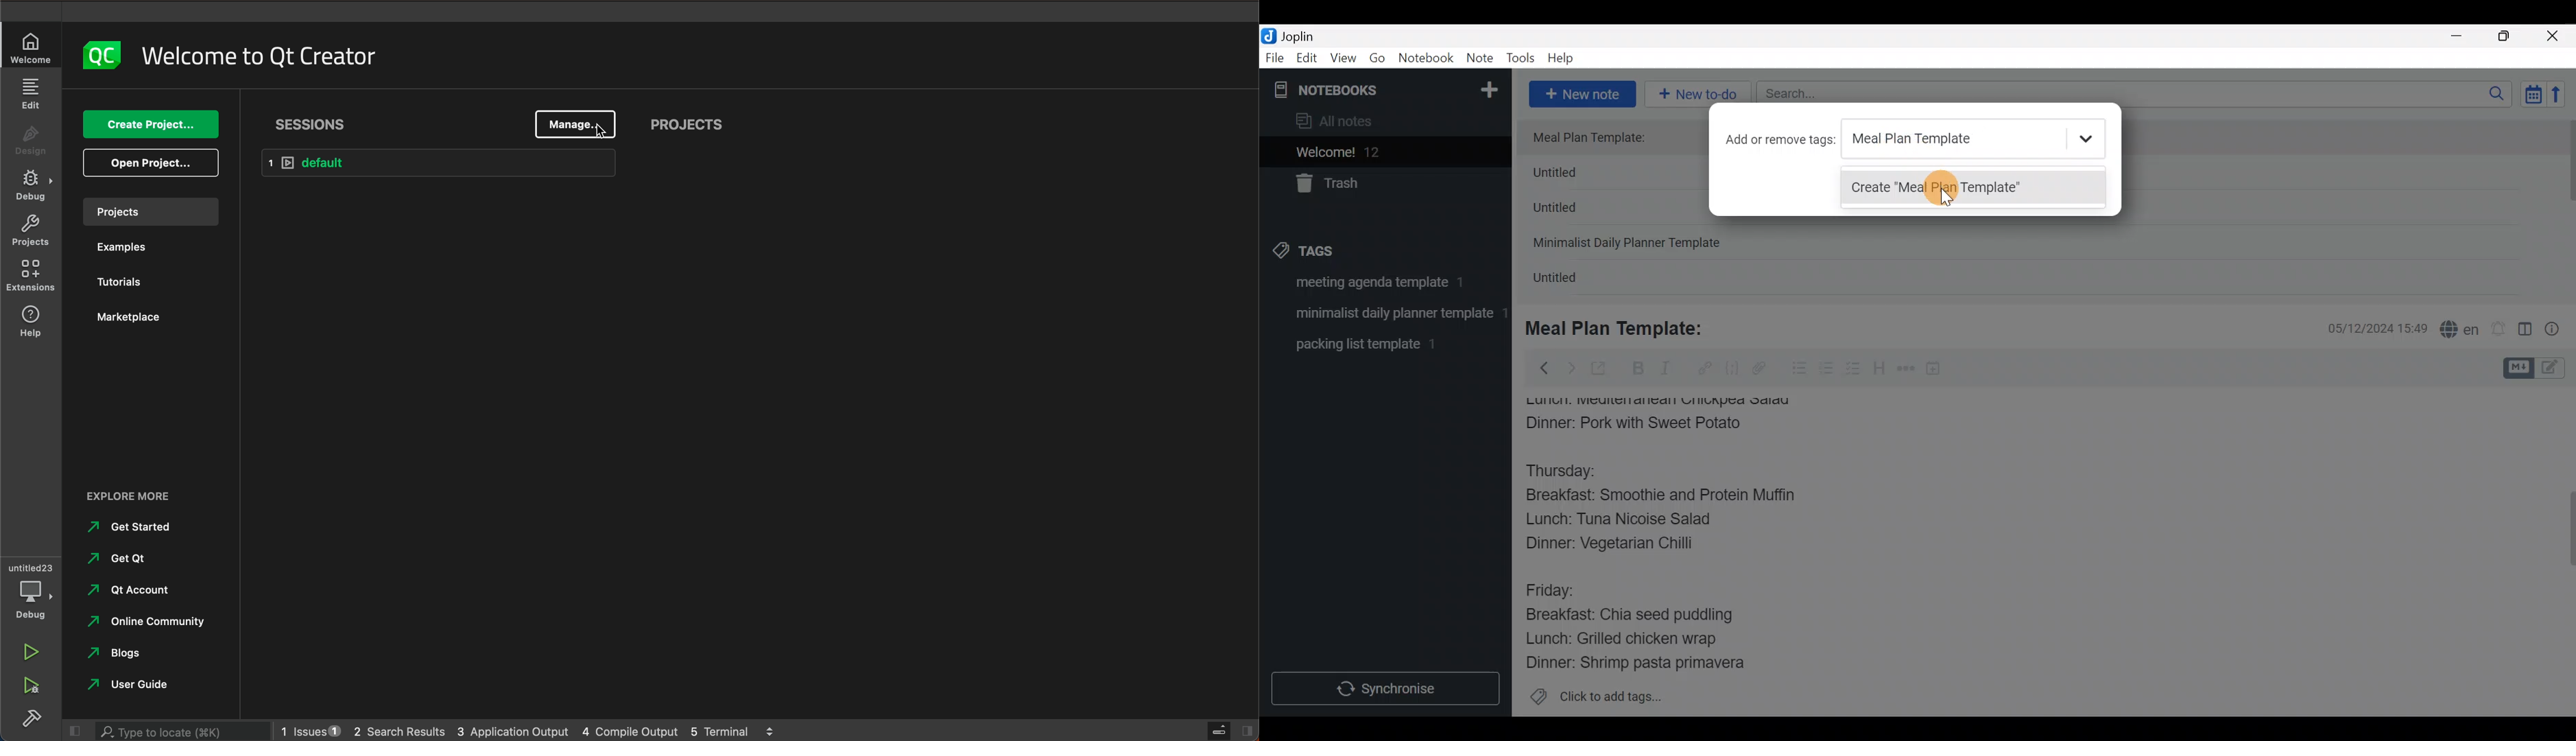 The image size is (2576, 756). What do you see at coordinates (2138, 92) in the screenshot?
I see `Search bar` at bounding box center [2138, 92].